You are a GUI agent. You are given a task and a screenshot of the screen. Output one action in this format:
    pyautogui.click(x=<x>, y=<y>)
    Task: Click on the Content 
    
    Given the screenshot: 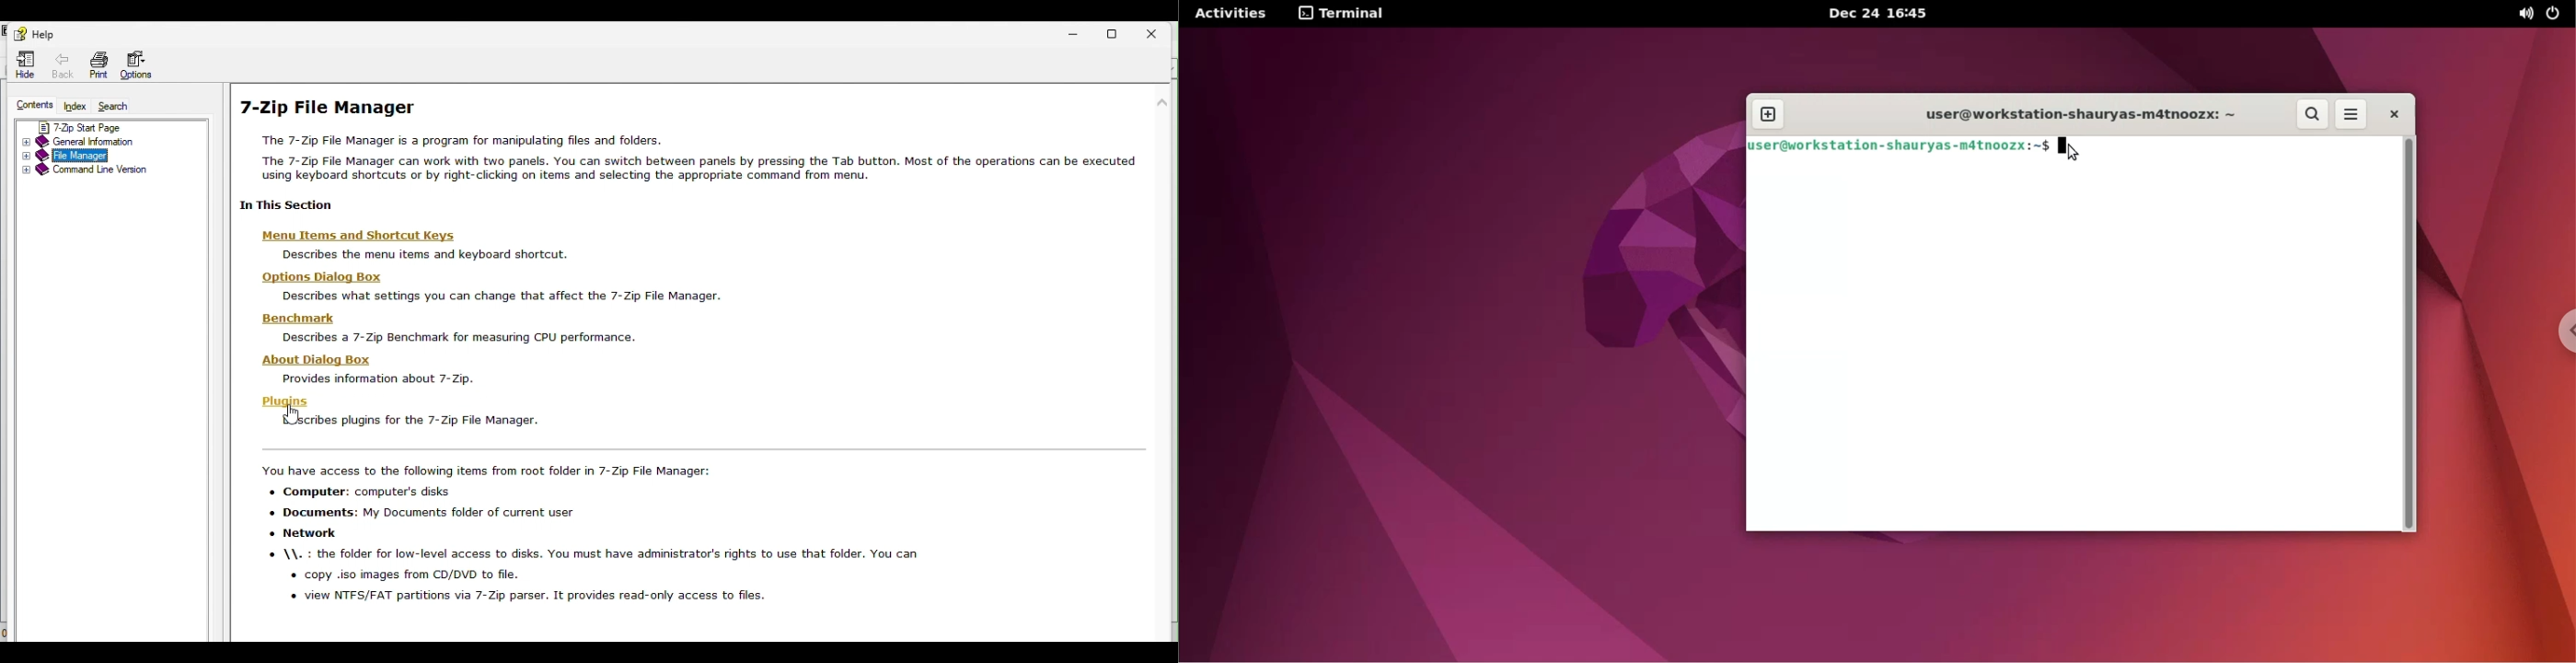 What is the action you would take?
    pyautogui.click(x=33, y=103)
    